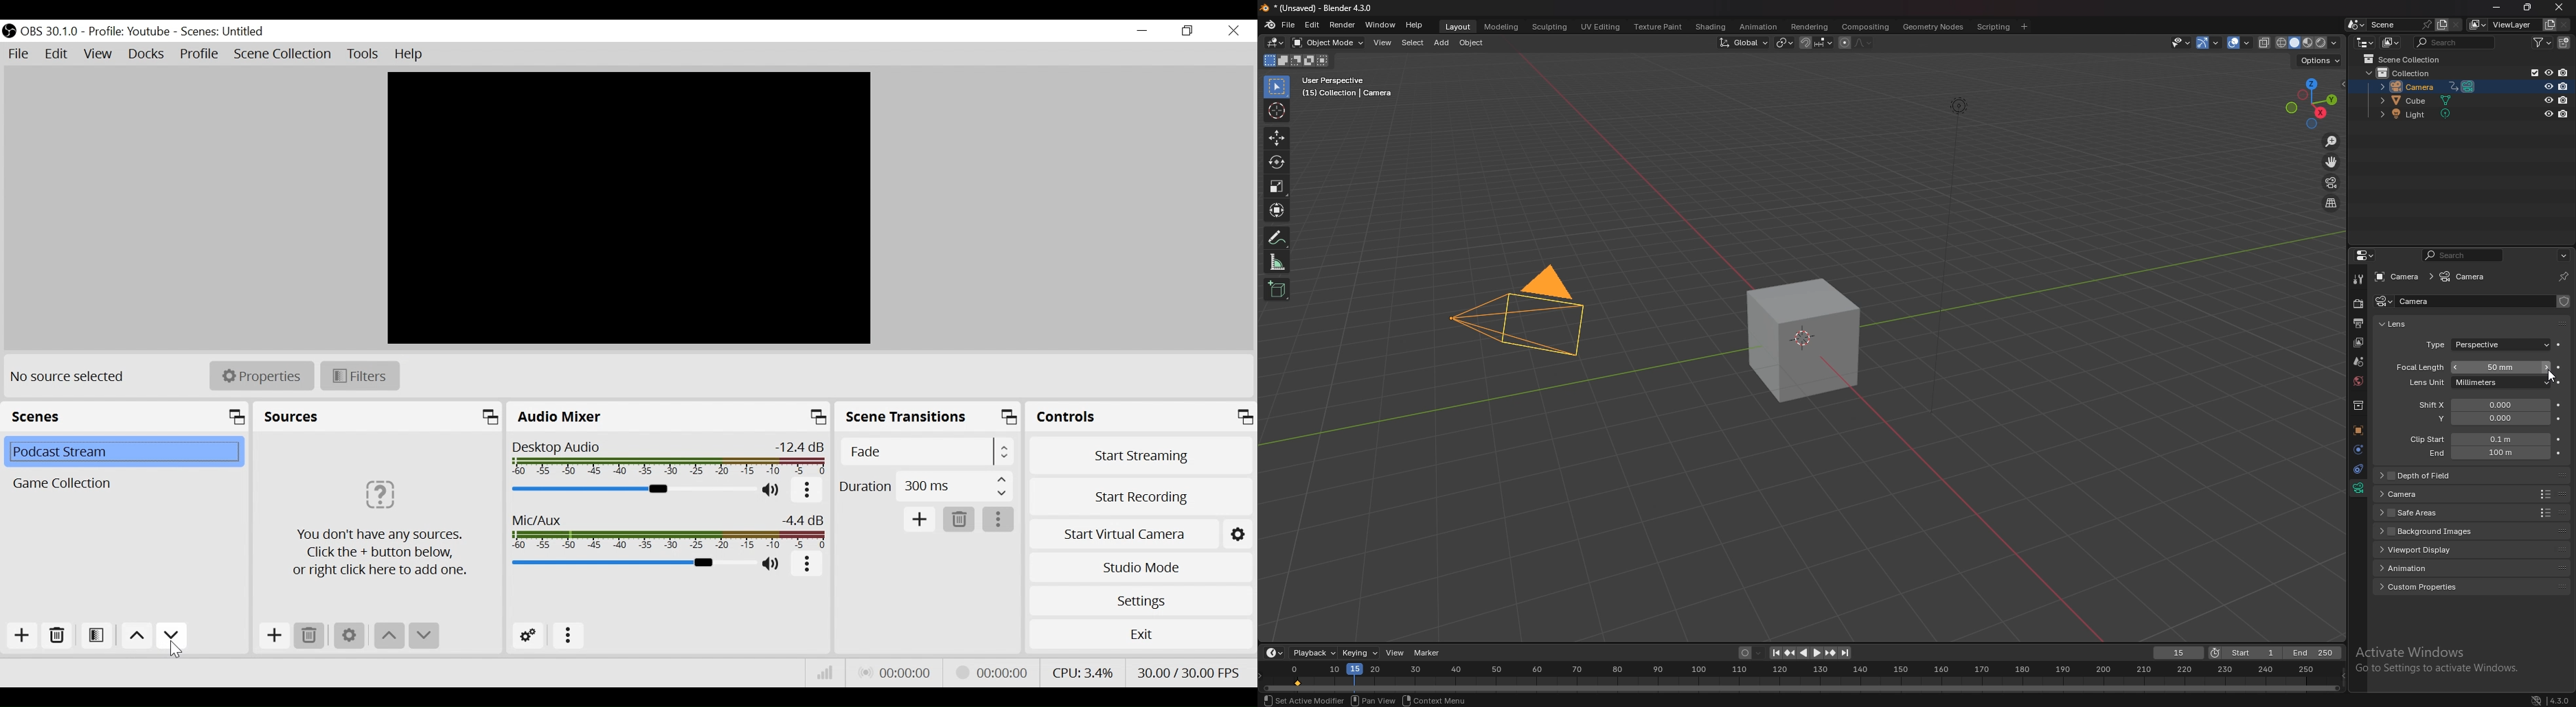  What do you see at coordinates (1810, 27) in the screenshot?
I see `rendering` at bounding box center [1810, 27].